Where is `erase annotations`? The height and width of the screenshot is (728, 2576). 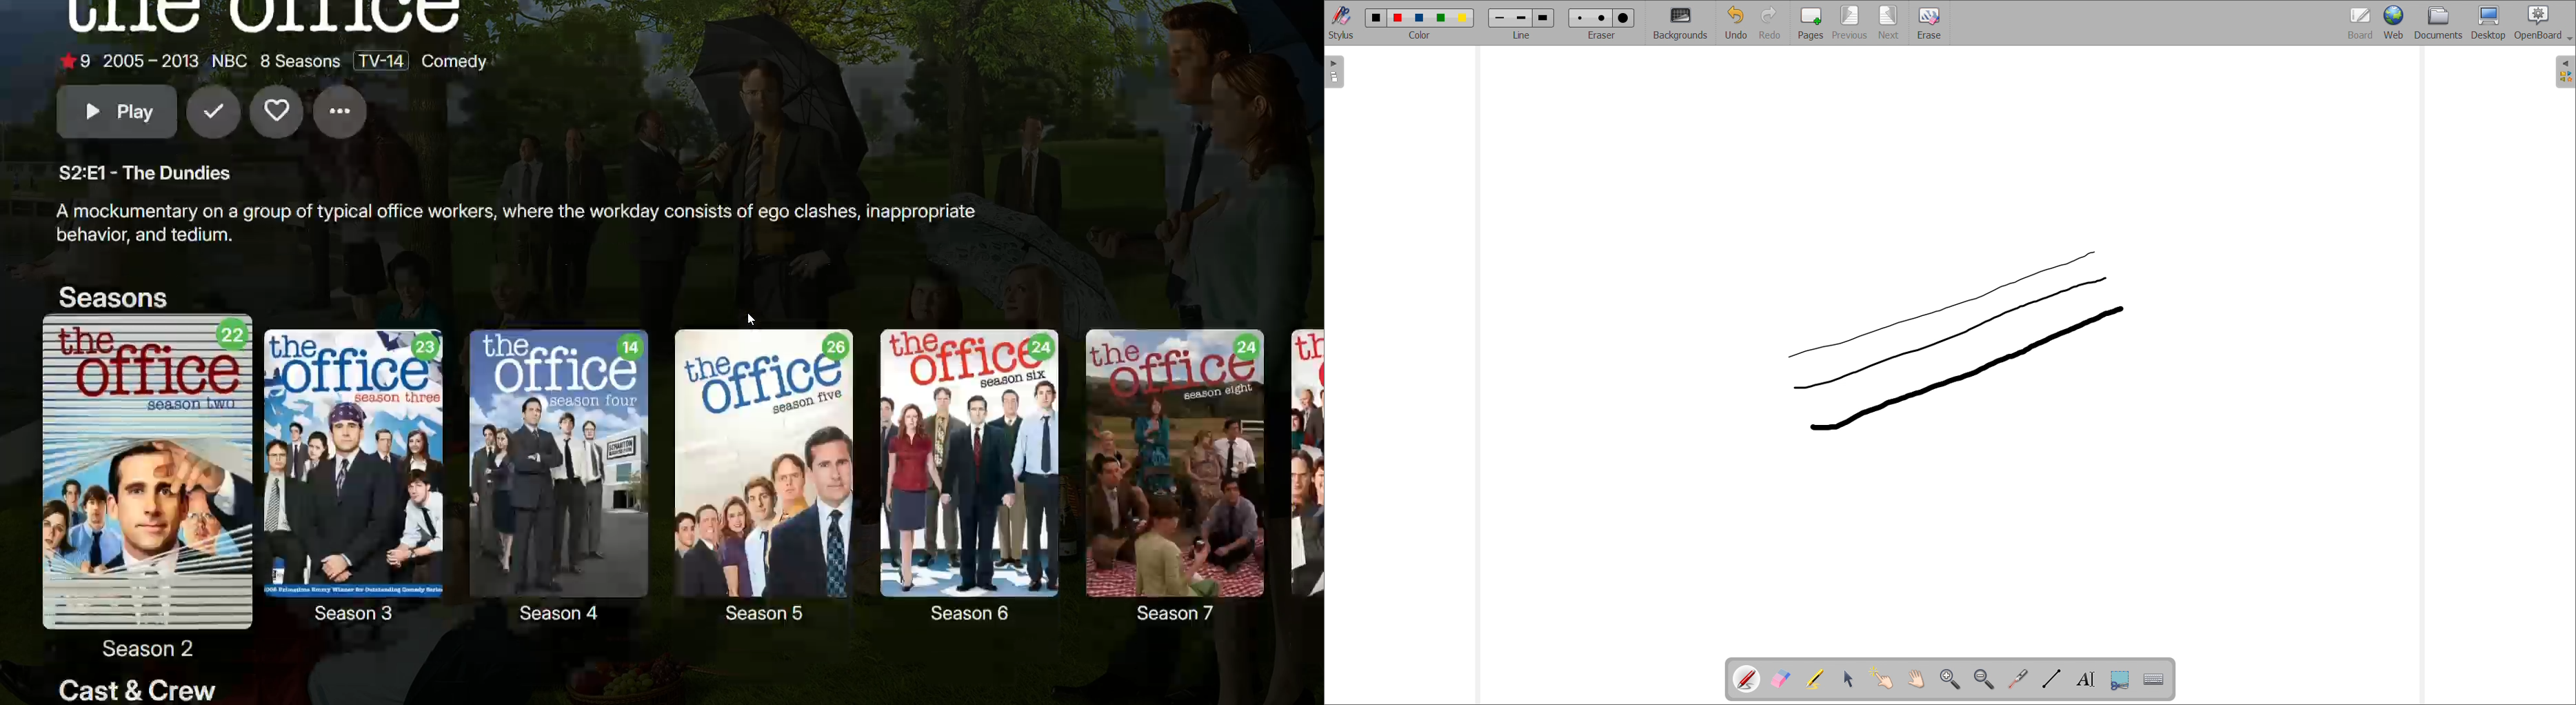
erase annotations is located at coordinates (1781, 679).